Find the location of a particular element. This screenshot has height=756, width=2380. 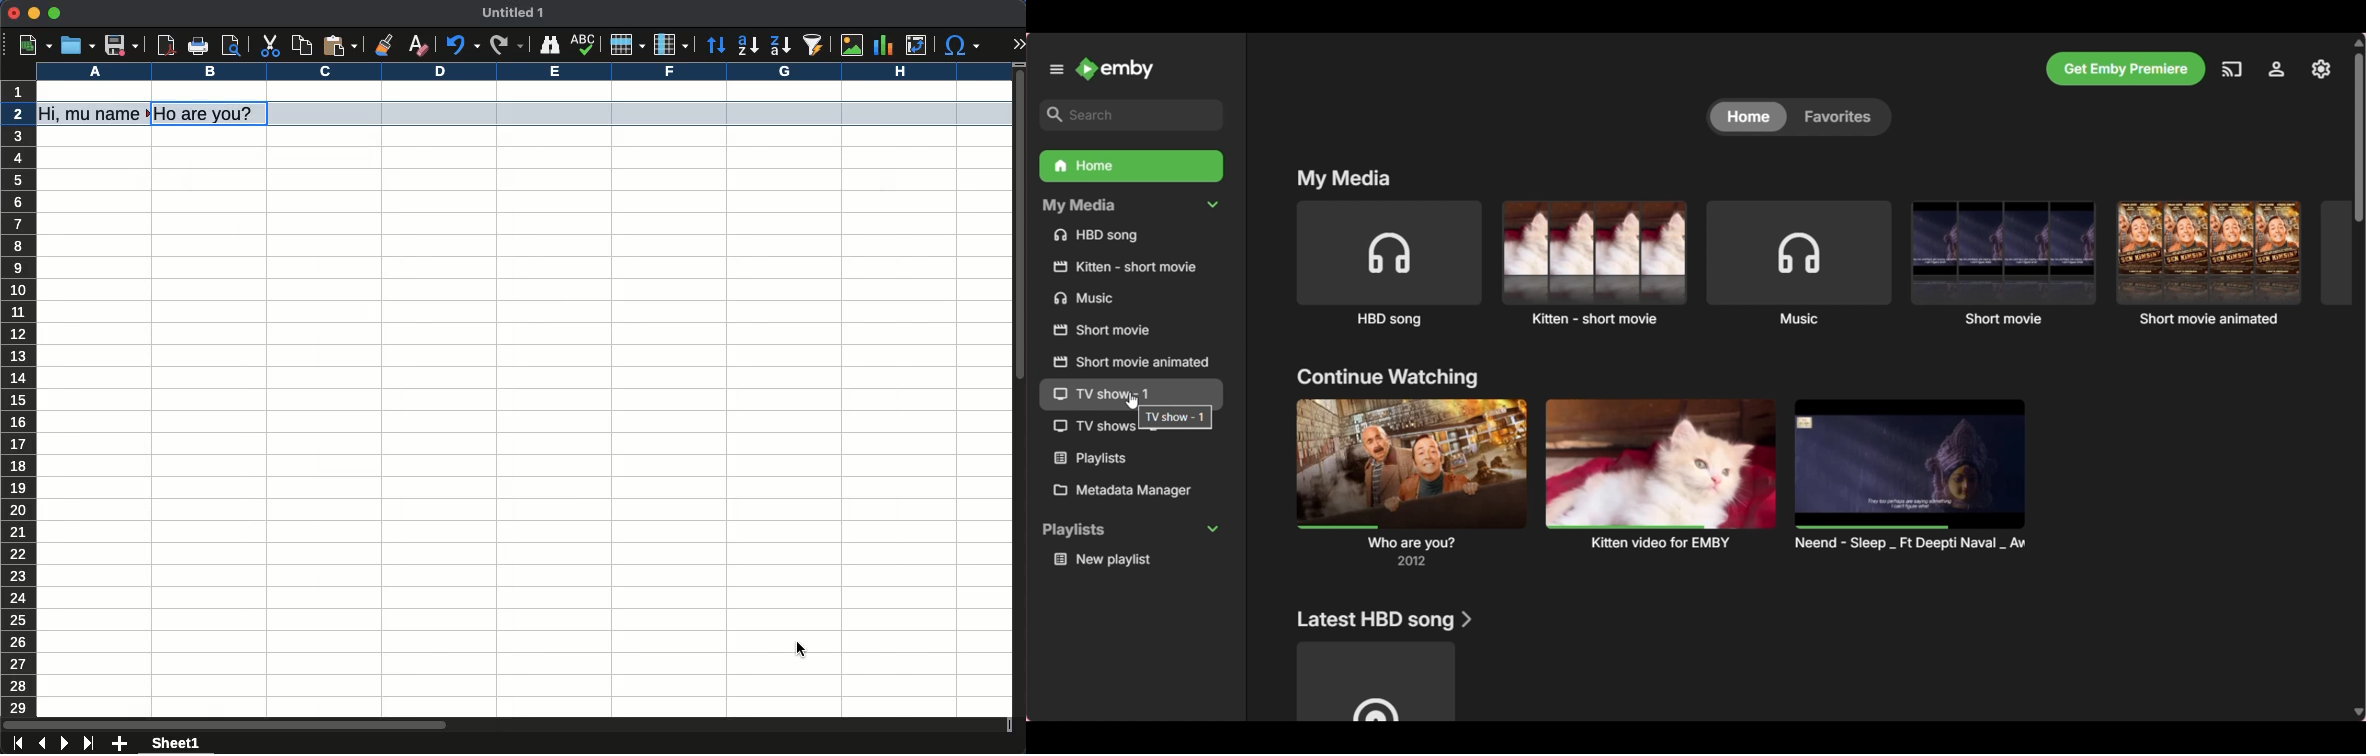

Play on another device is located at coordinates (2232, 69).